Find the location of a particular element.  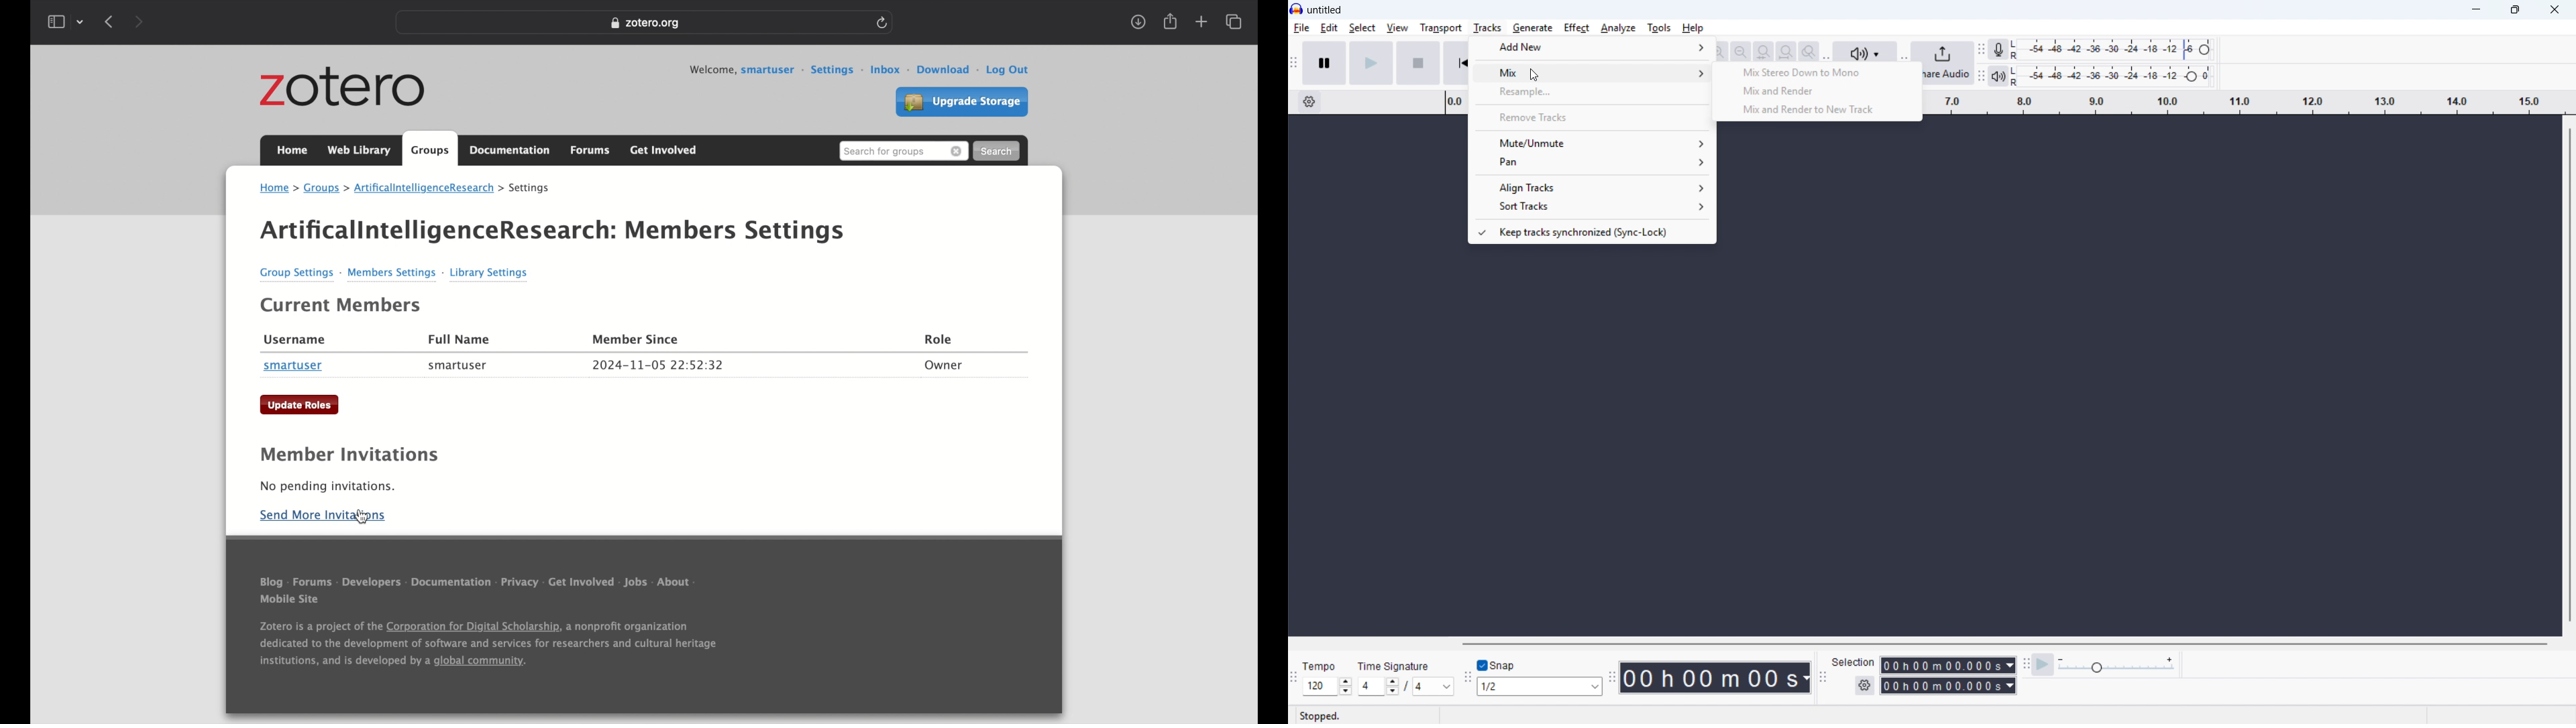

get involved is located at coordinates (664, 150).